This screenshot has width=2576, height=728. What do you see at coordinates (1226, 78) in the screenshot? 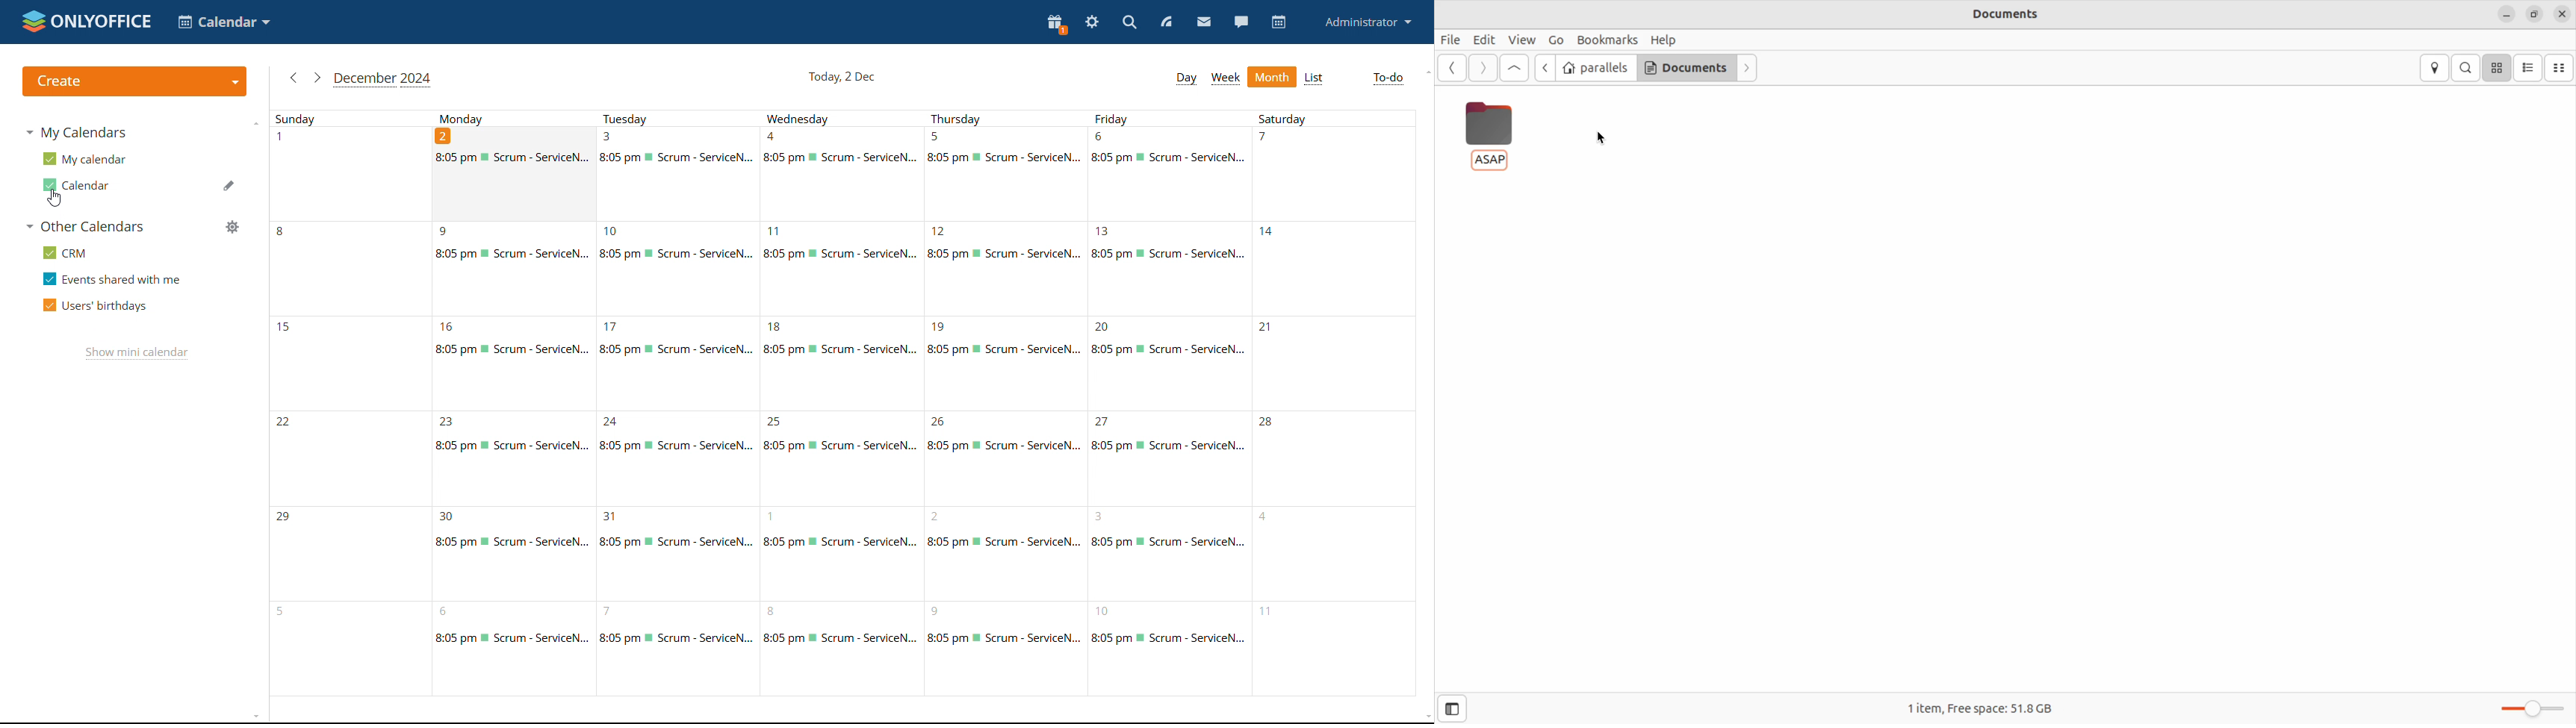
I see `week view` at bounding box center [1226, 78].